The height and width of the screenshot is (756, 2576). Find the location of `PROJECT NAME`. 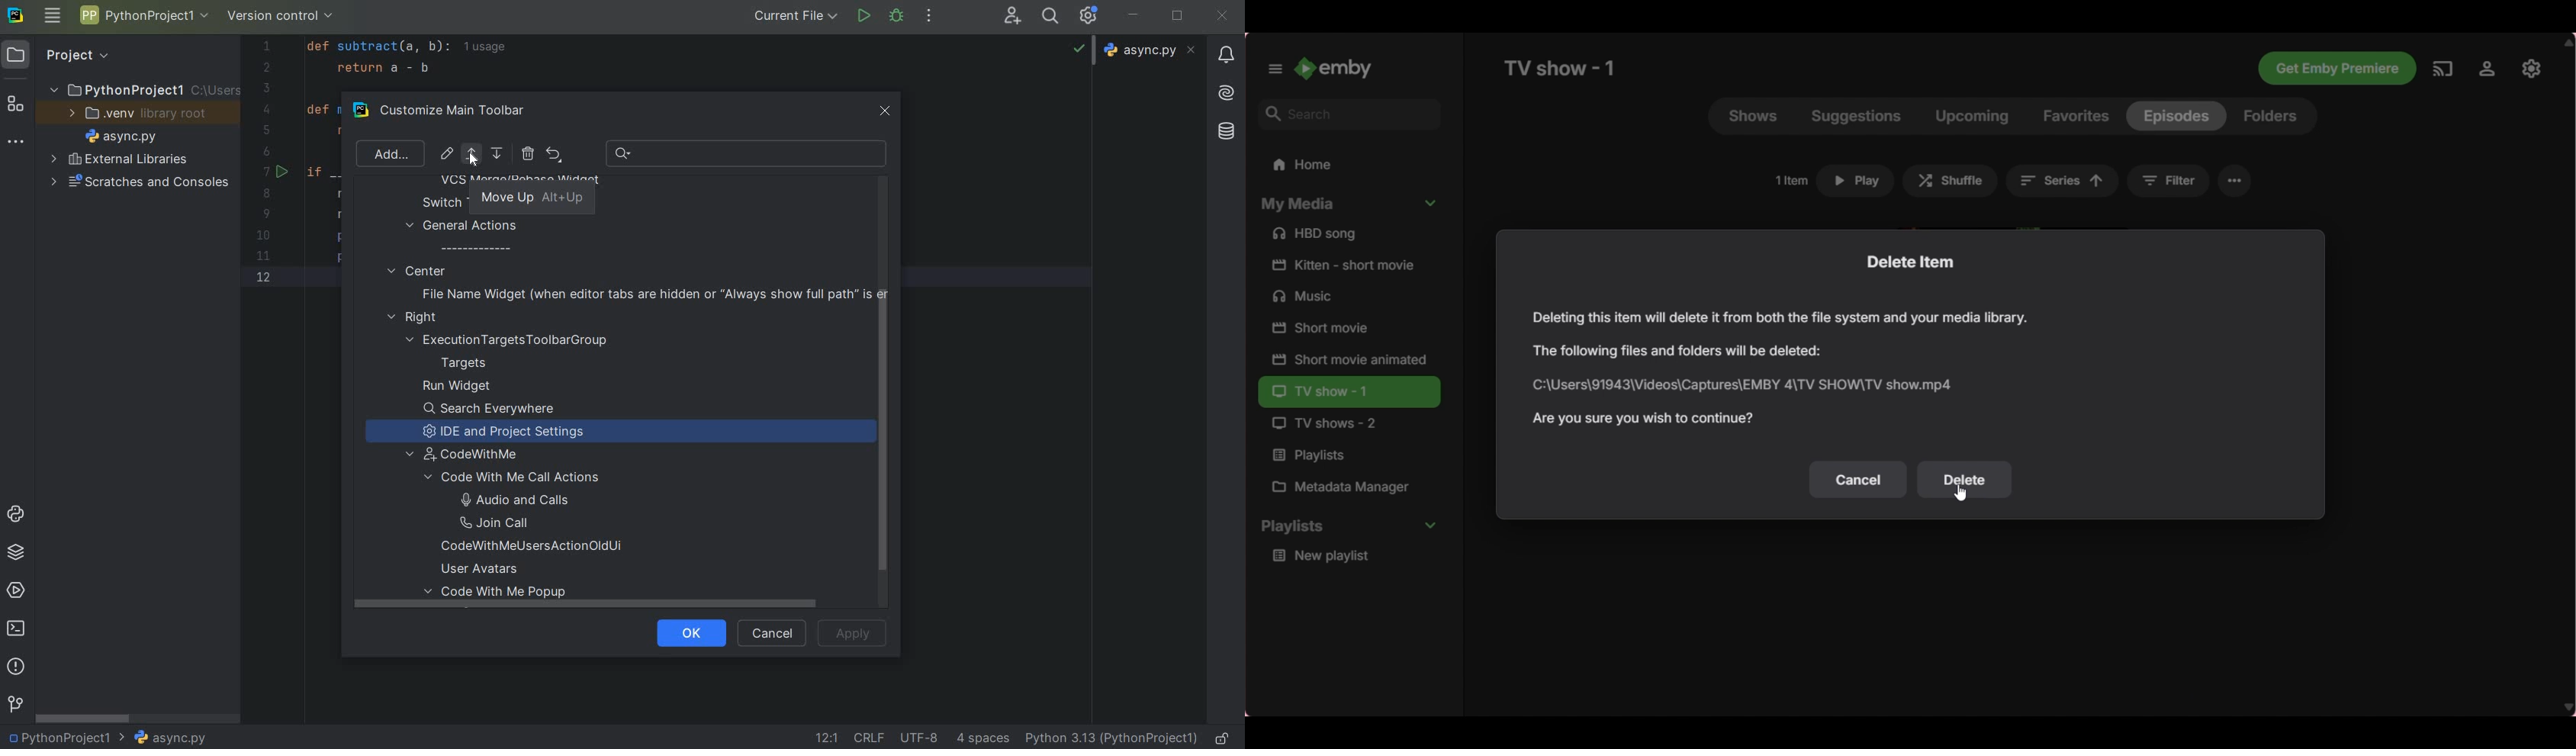

PROJECT NAME is located at coordinates (66, 736).